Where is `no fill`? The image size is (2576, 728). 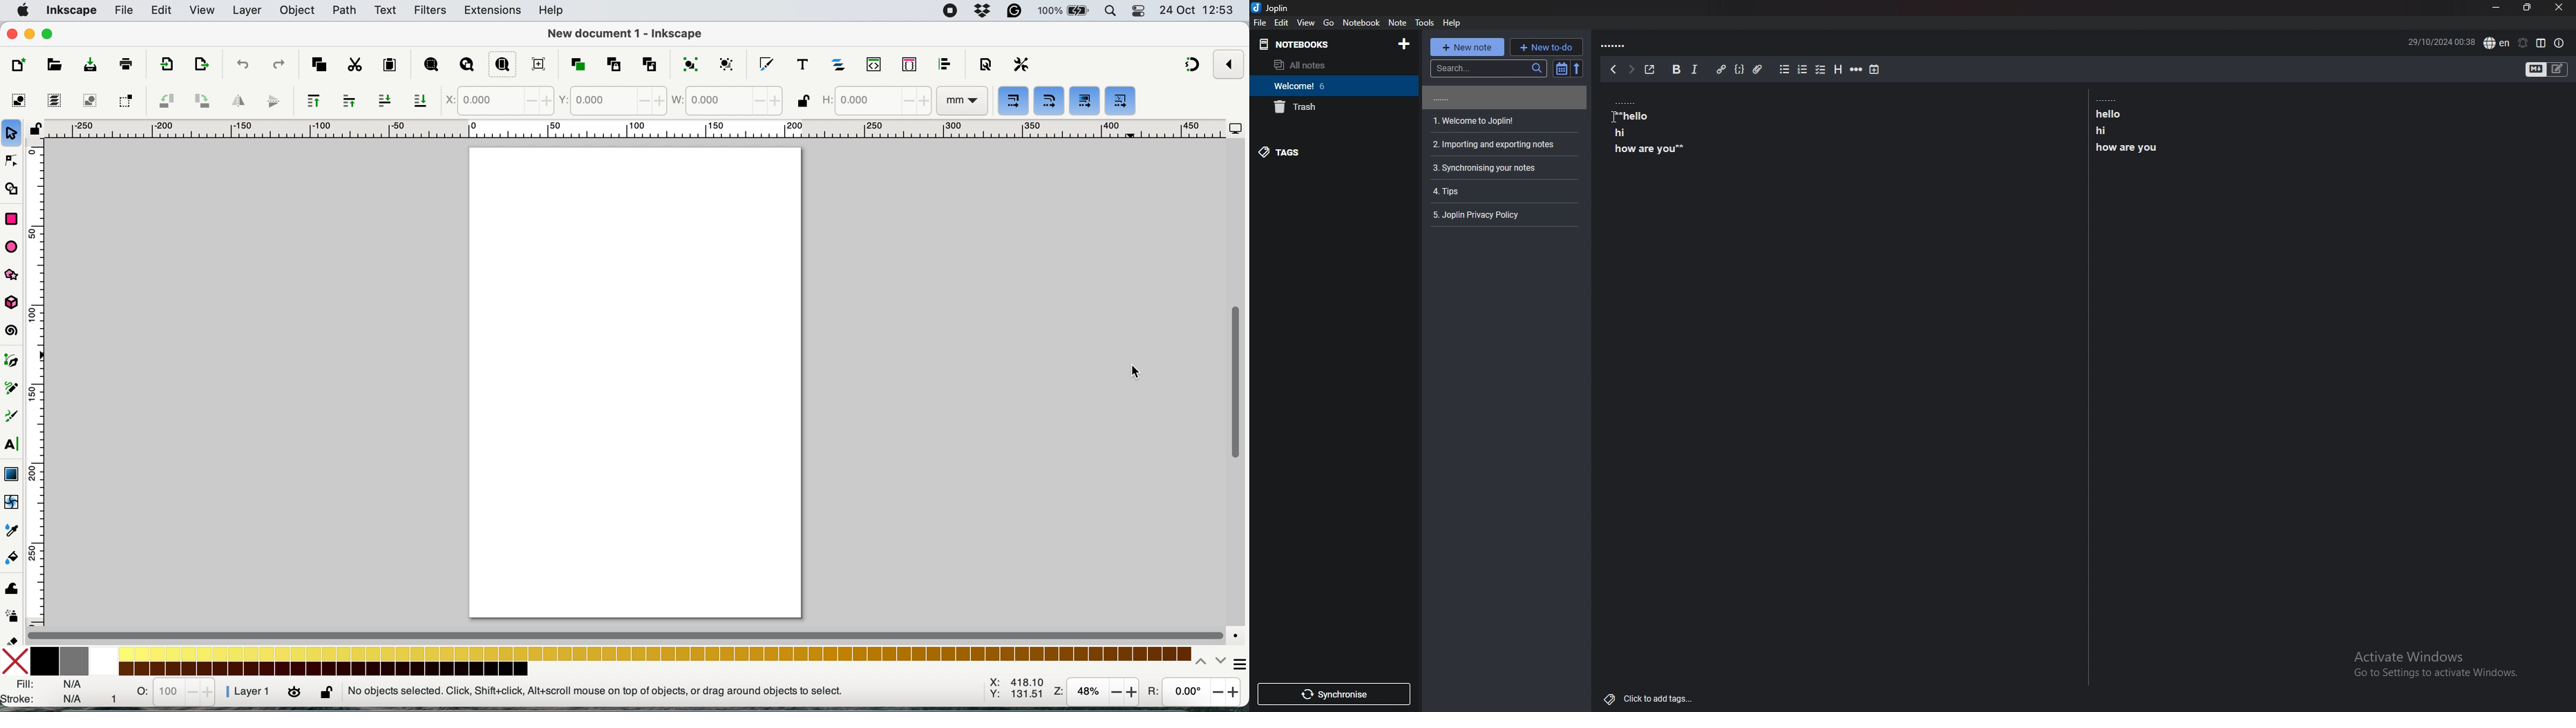 no fill is located at coordinates (16, 662).